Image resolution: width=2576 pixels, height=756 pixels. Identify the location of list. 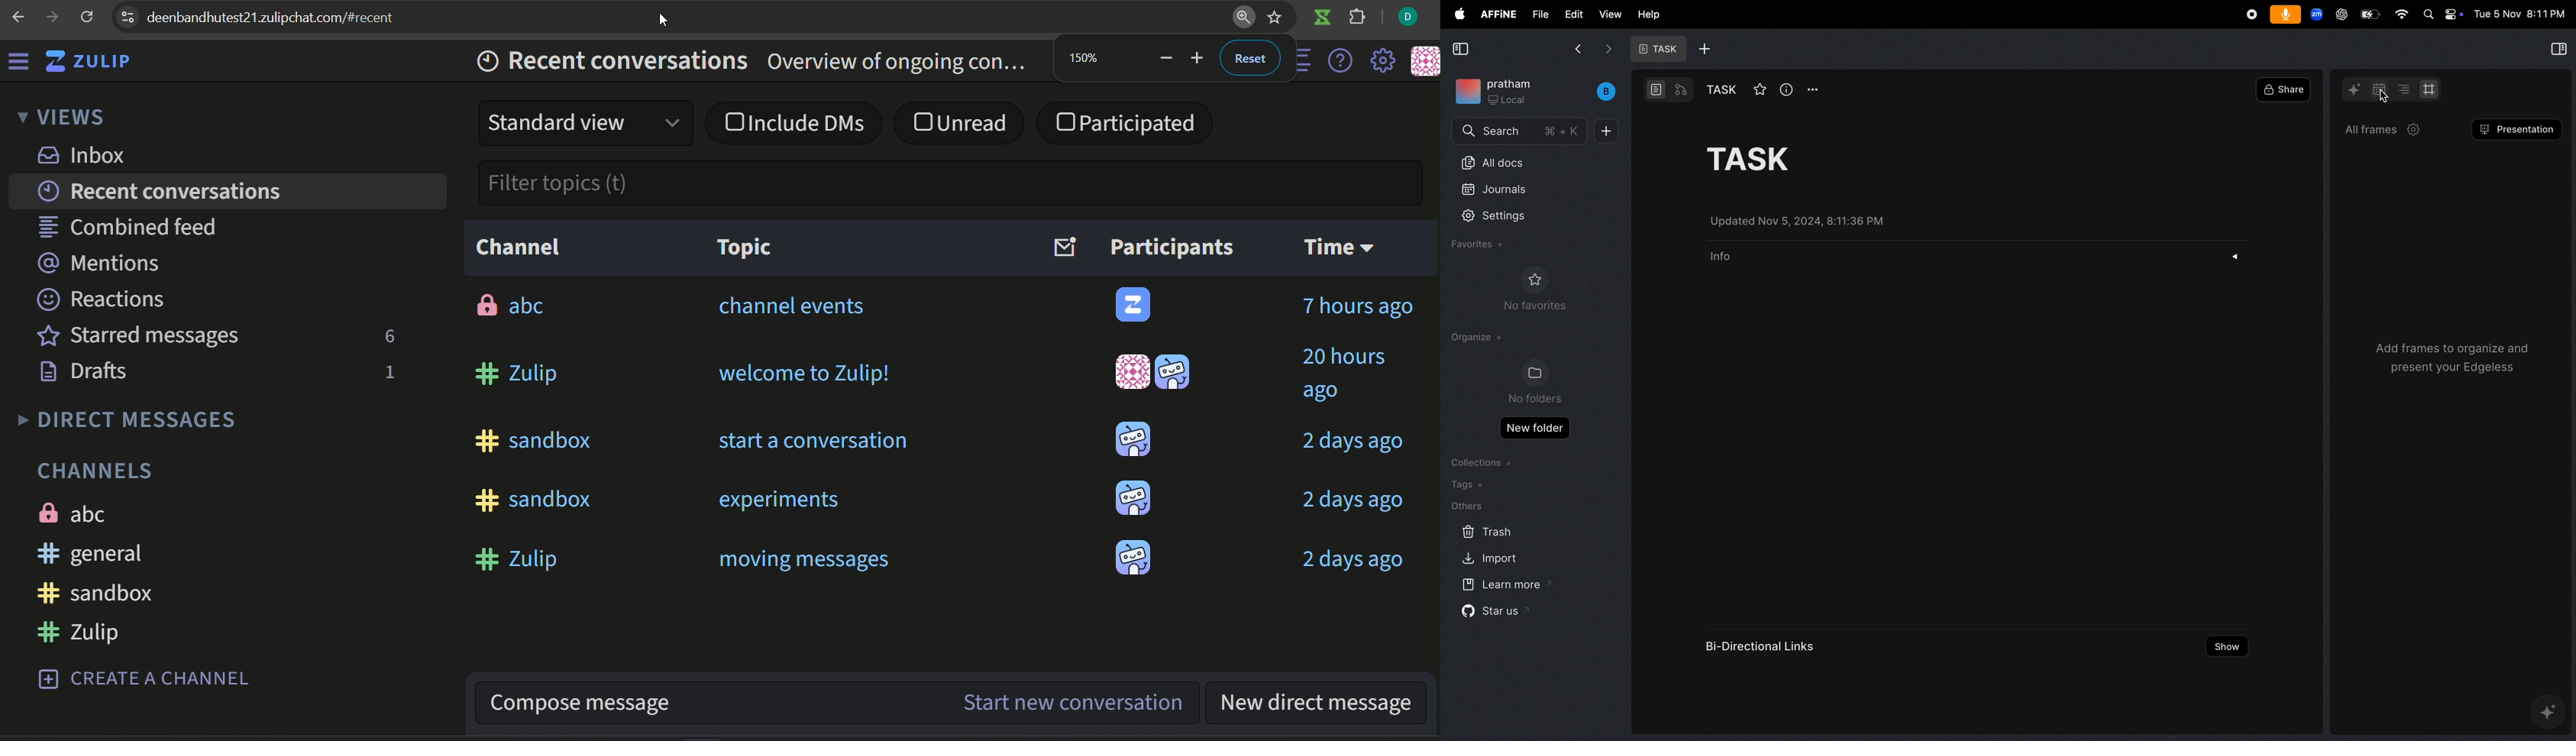
(2402, 89).